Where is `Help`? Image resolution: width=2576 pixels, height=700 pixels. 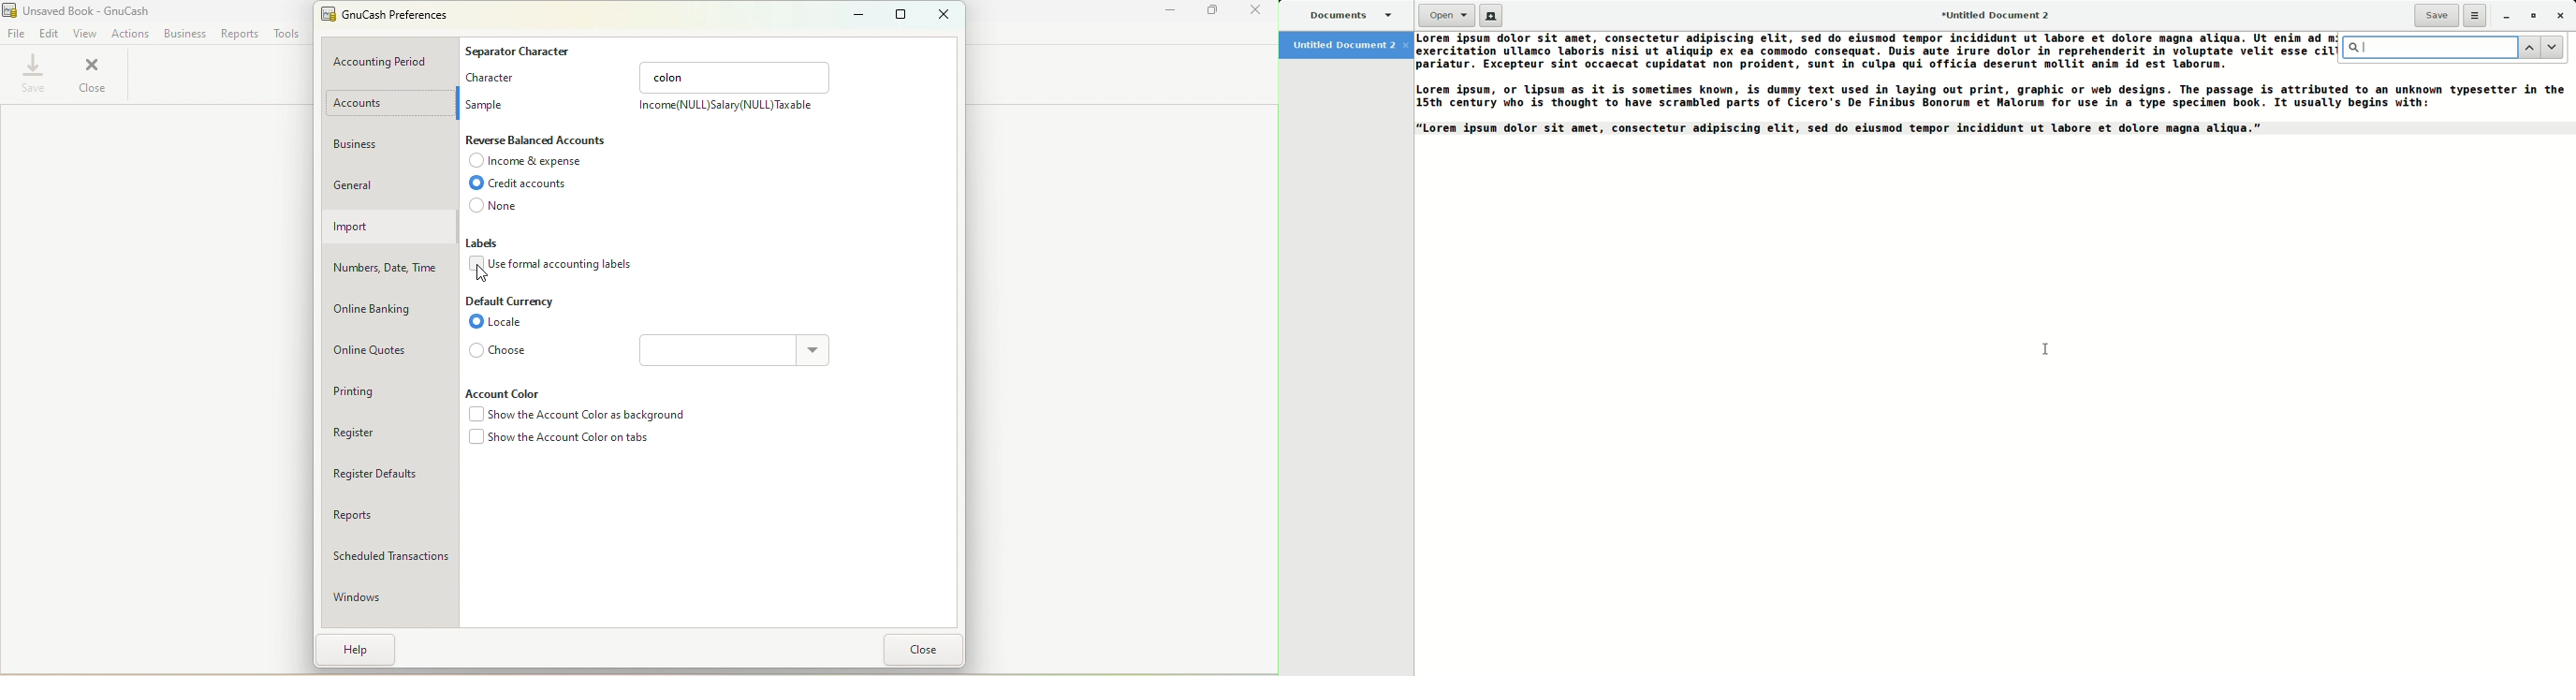 Help is located at coordinates (358, 649).